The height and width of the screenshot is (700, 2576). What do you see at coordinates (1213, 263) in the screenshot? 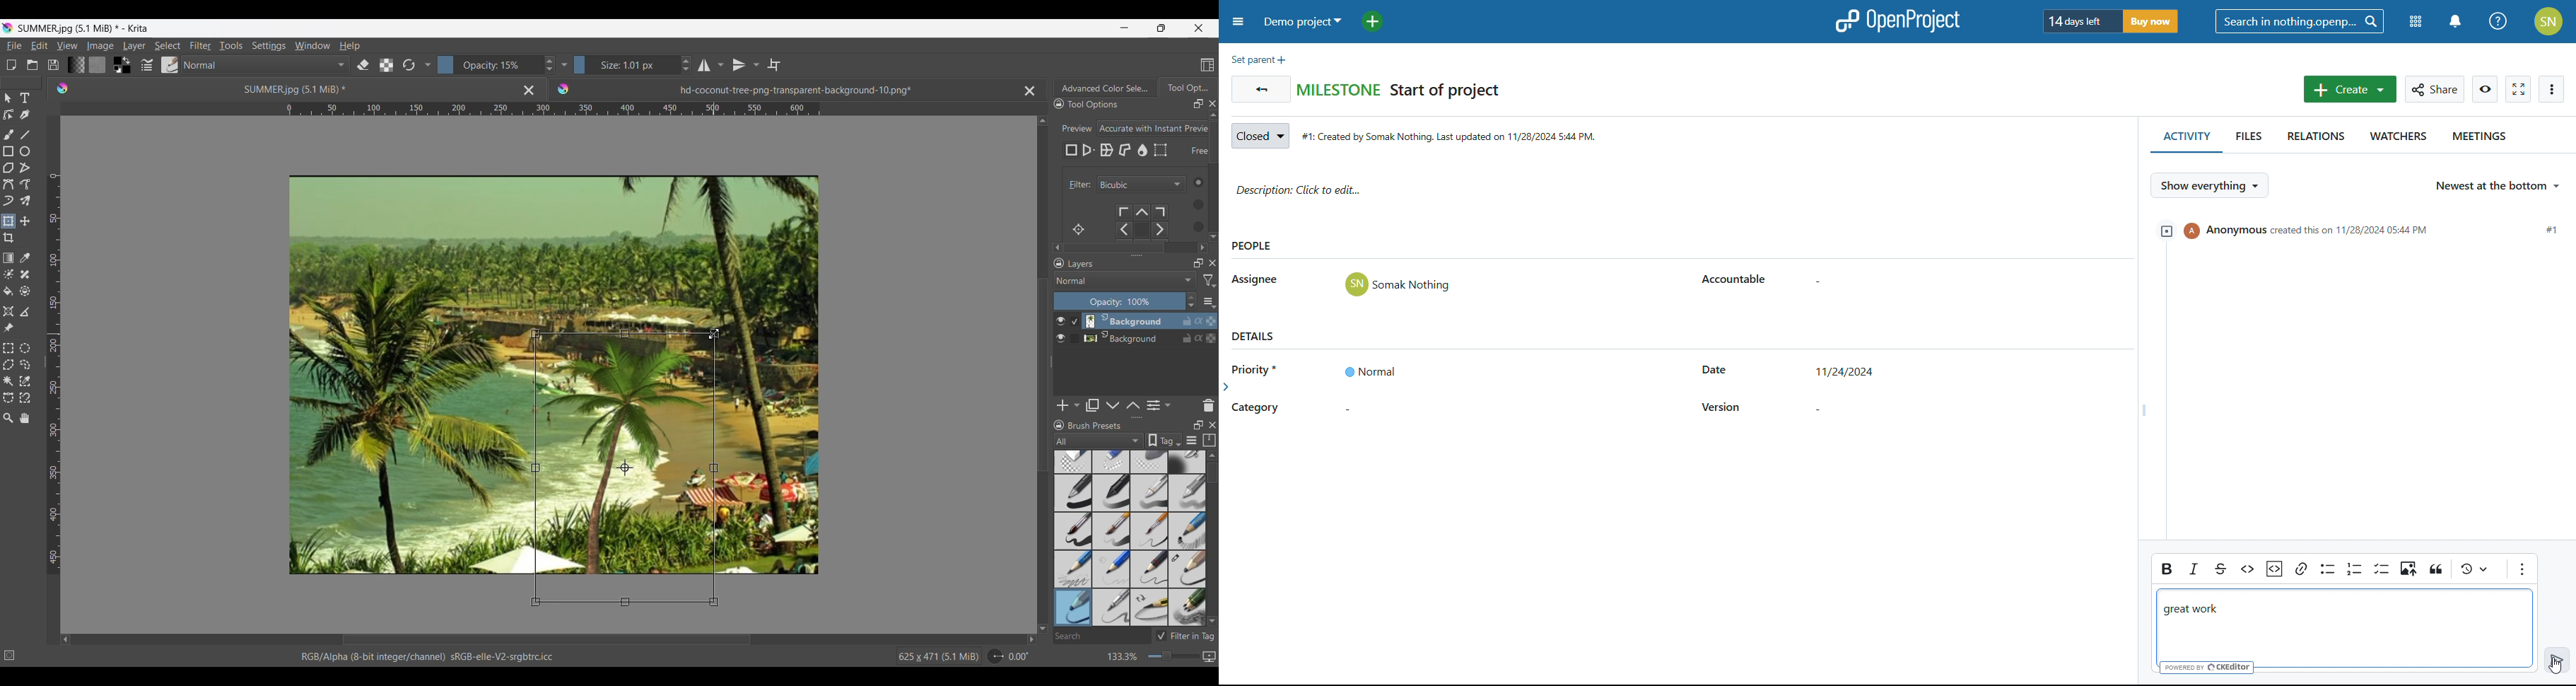
I see `Close layers panel` at bounding box center [1213, 263].